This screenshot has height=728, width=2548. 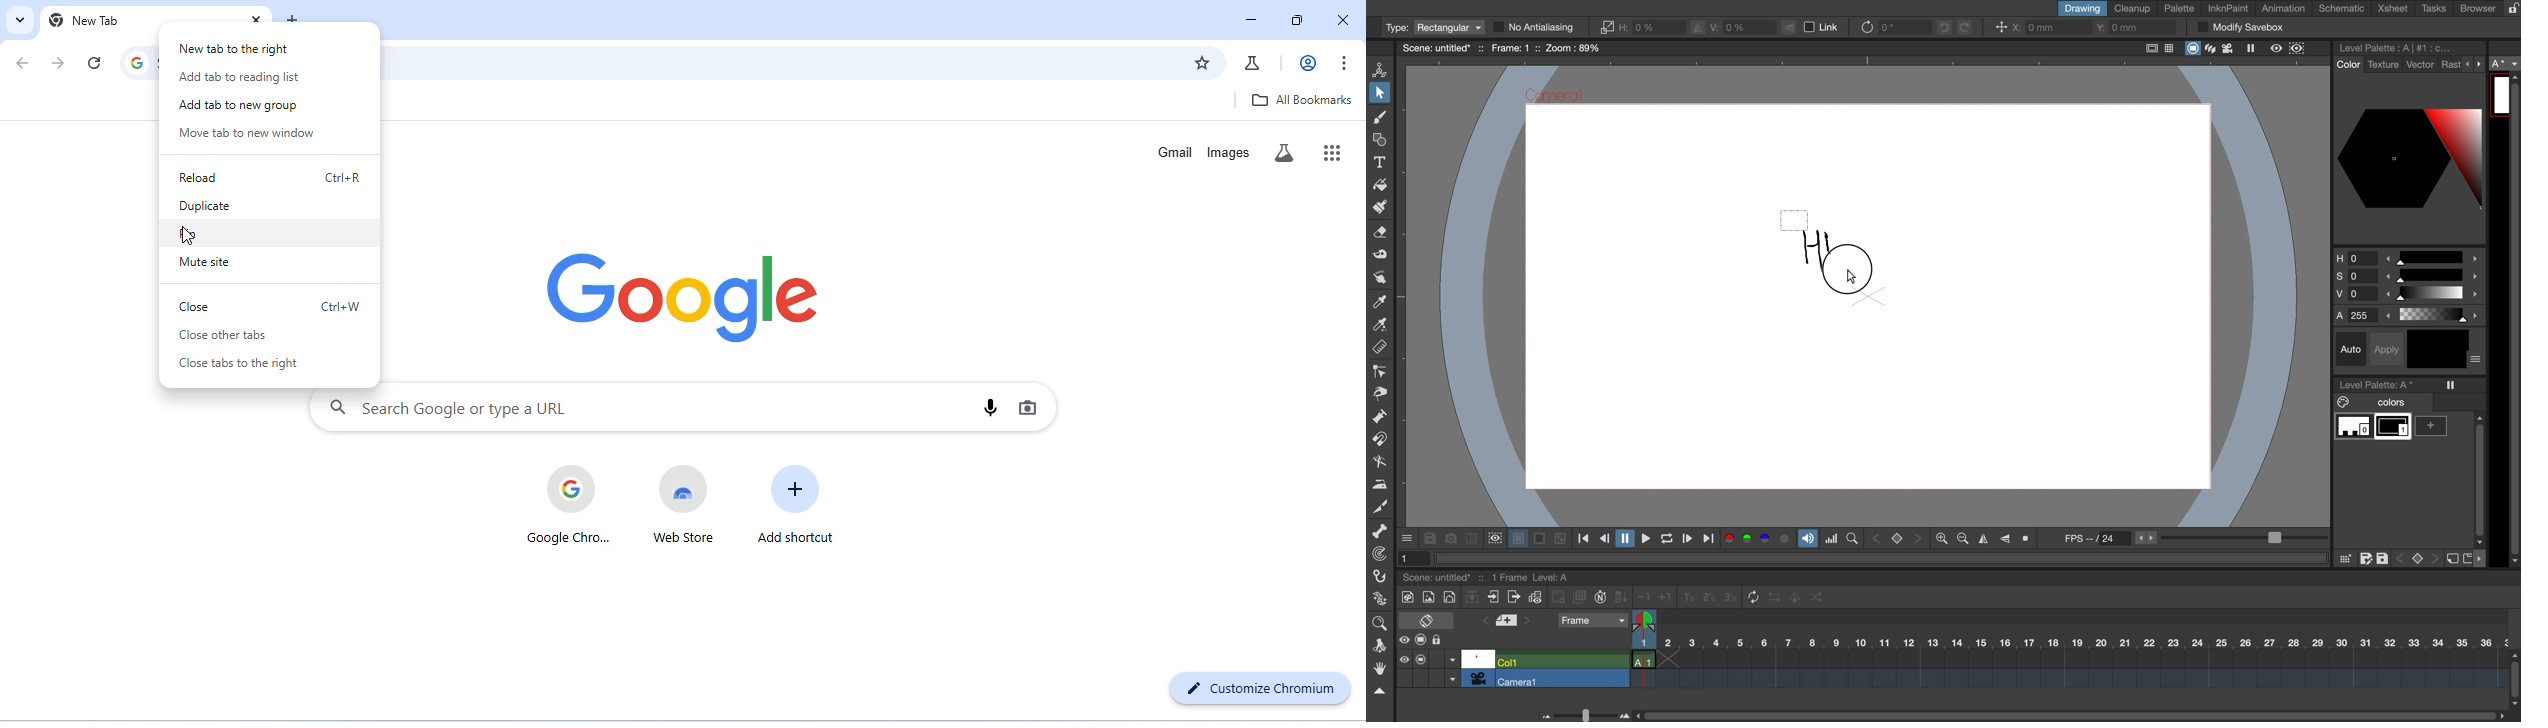 I want to click on vertical scaling, so click(x=1732, y=26).